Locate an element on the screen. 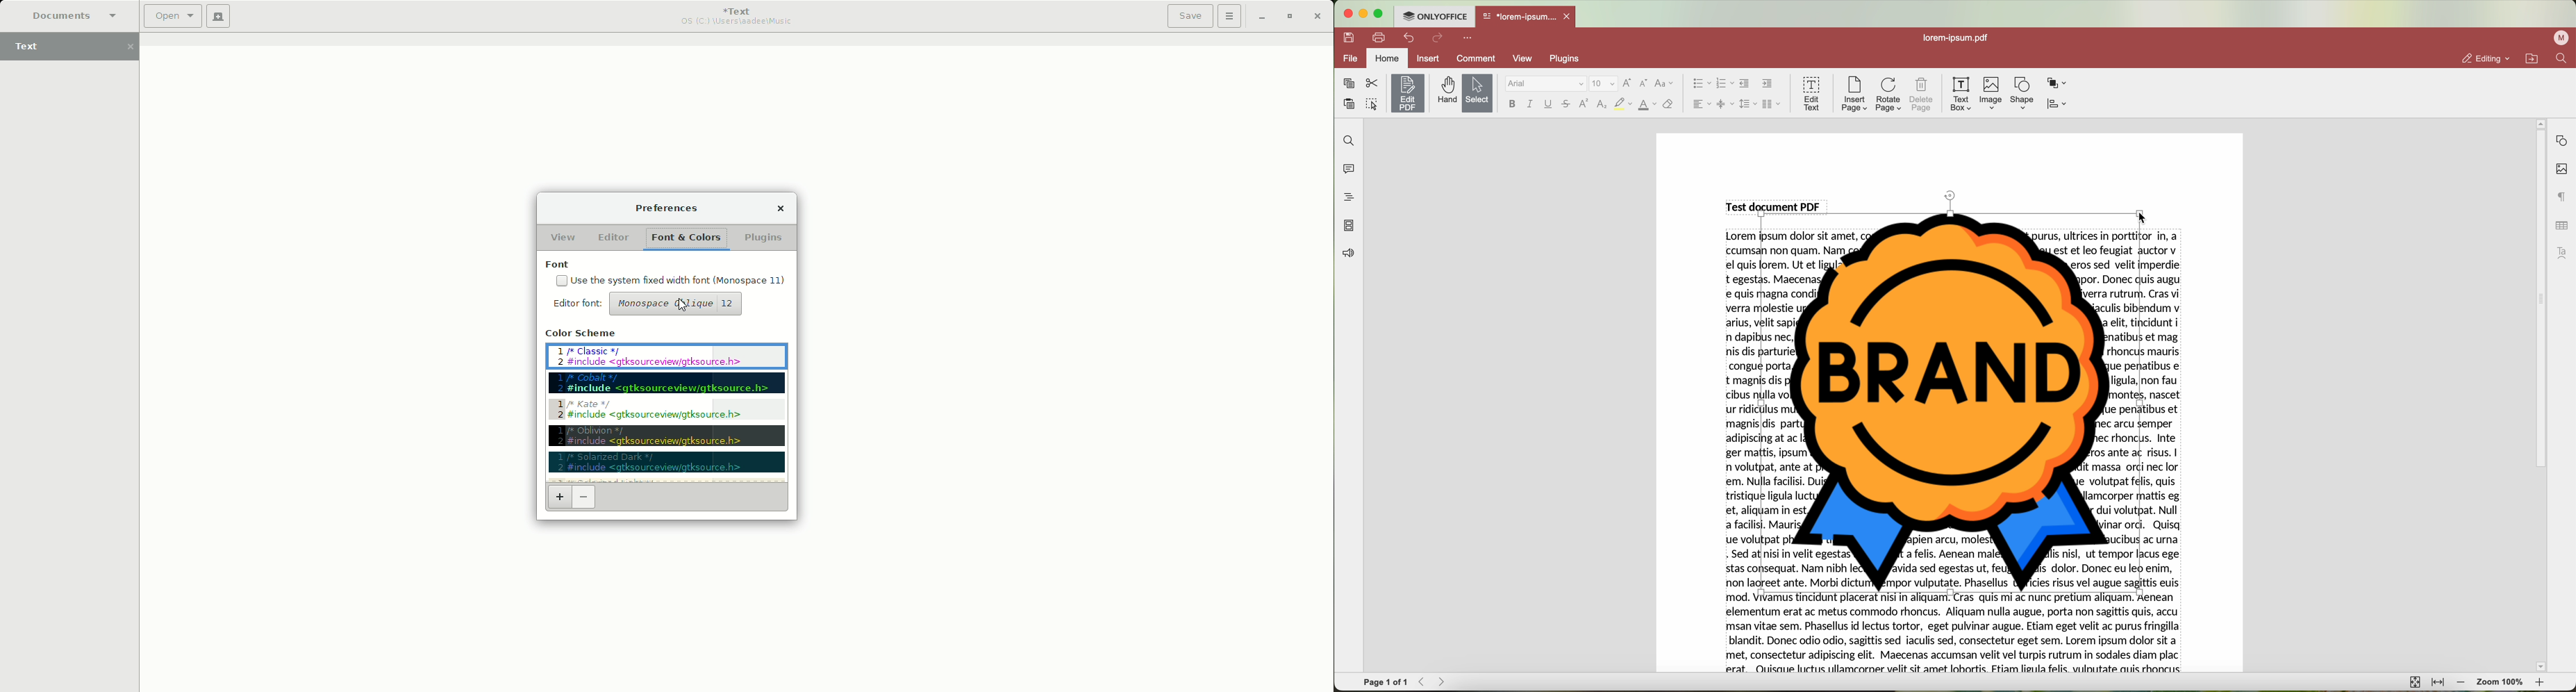  shape is located at coordinates (2023, 93).